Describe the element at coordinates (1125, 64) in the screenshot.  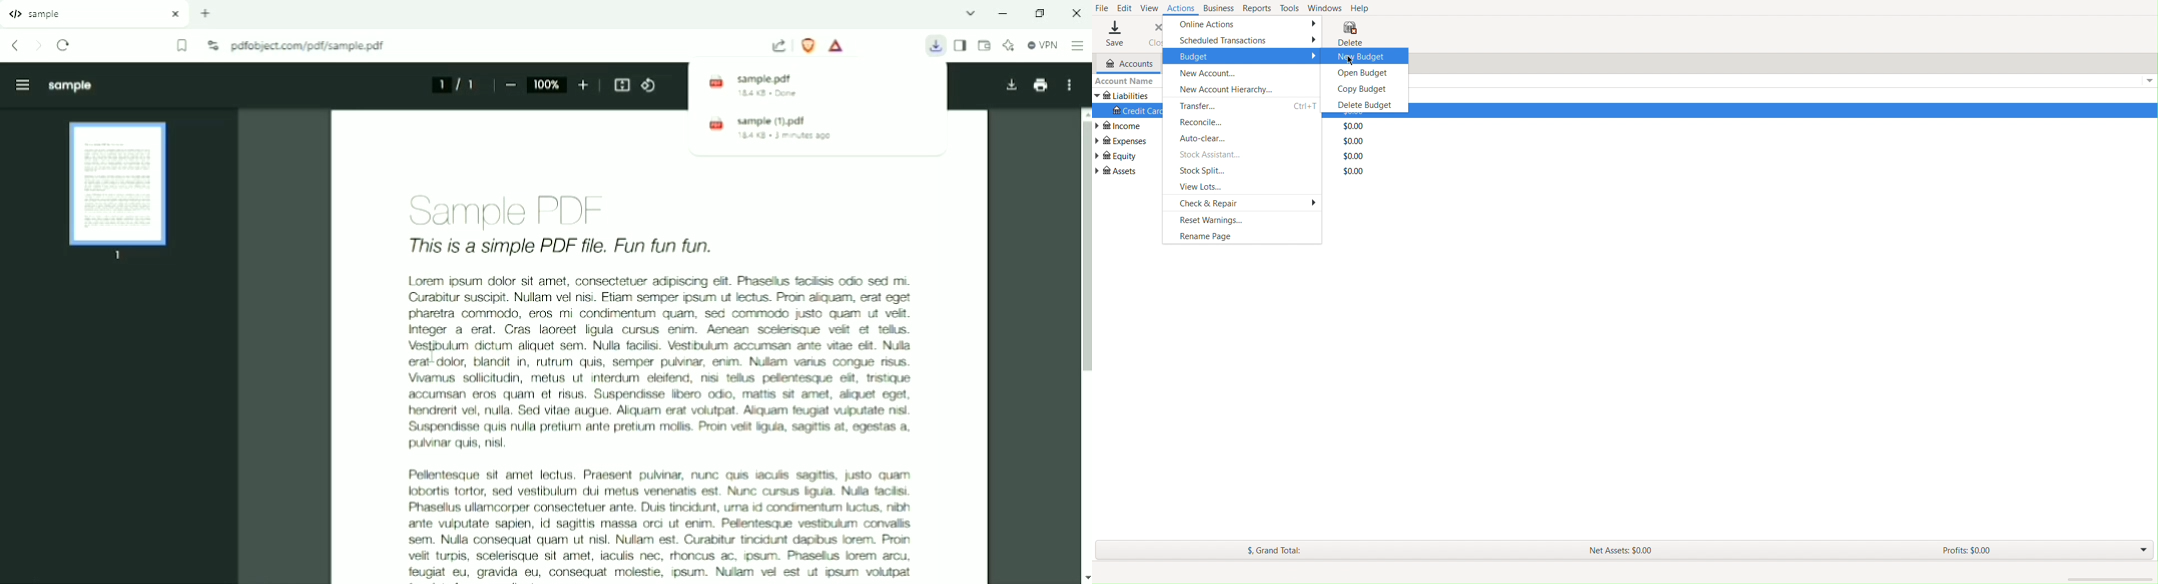
I see `Accounts` at that location.